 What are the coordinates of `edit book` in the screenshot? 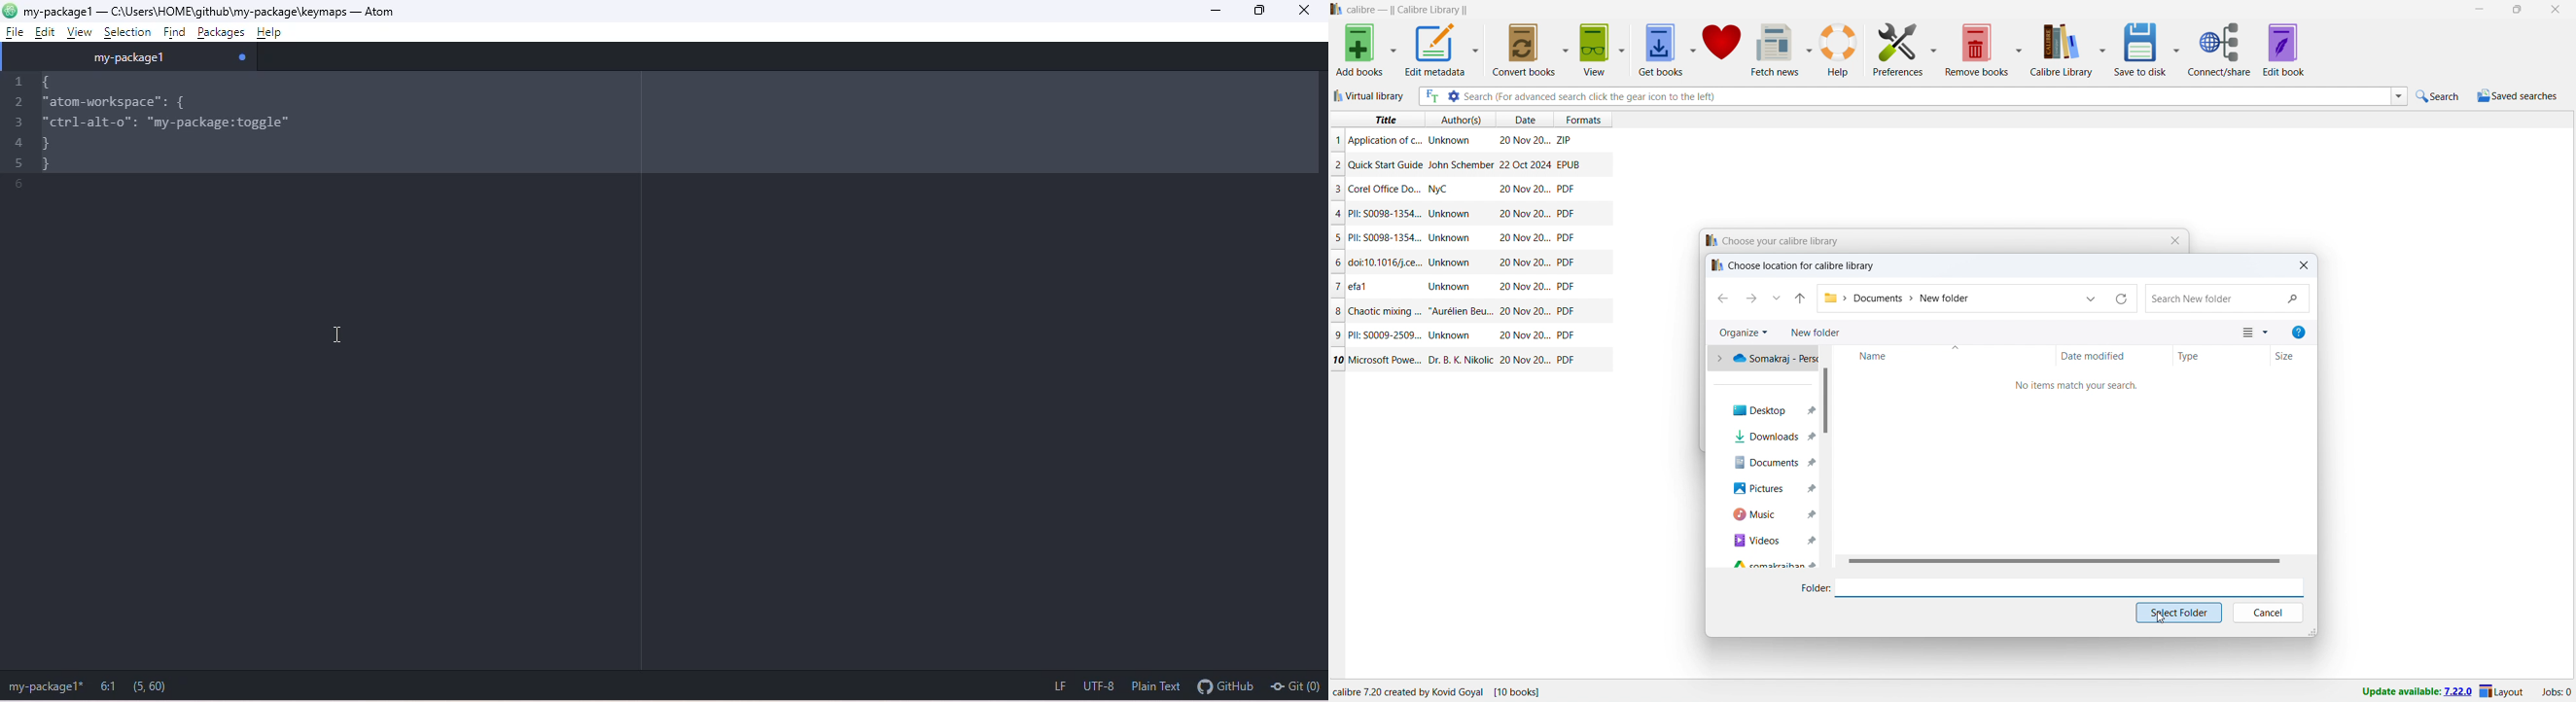 It's located at (2285, 49).